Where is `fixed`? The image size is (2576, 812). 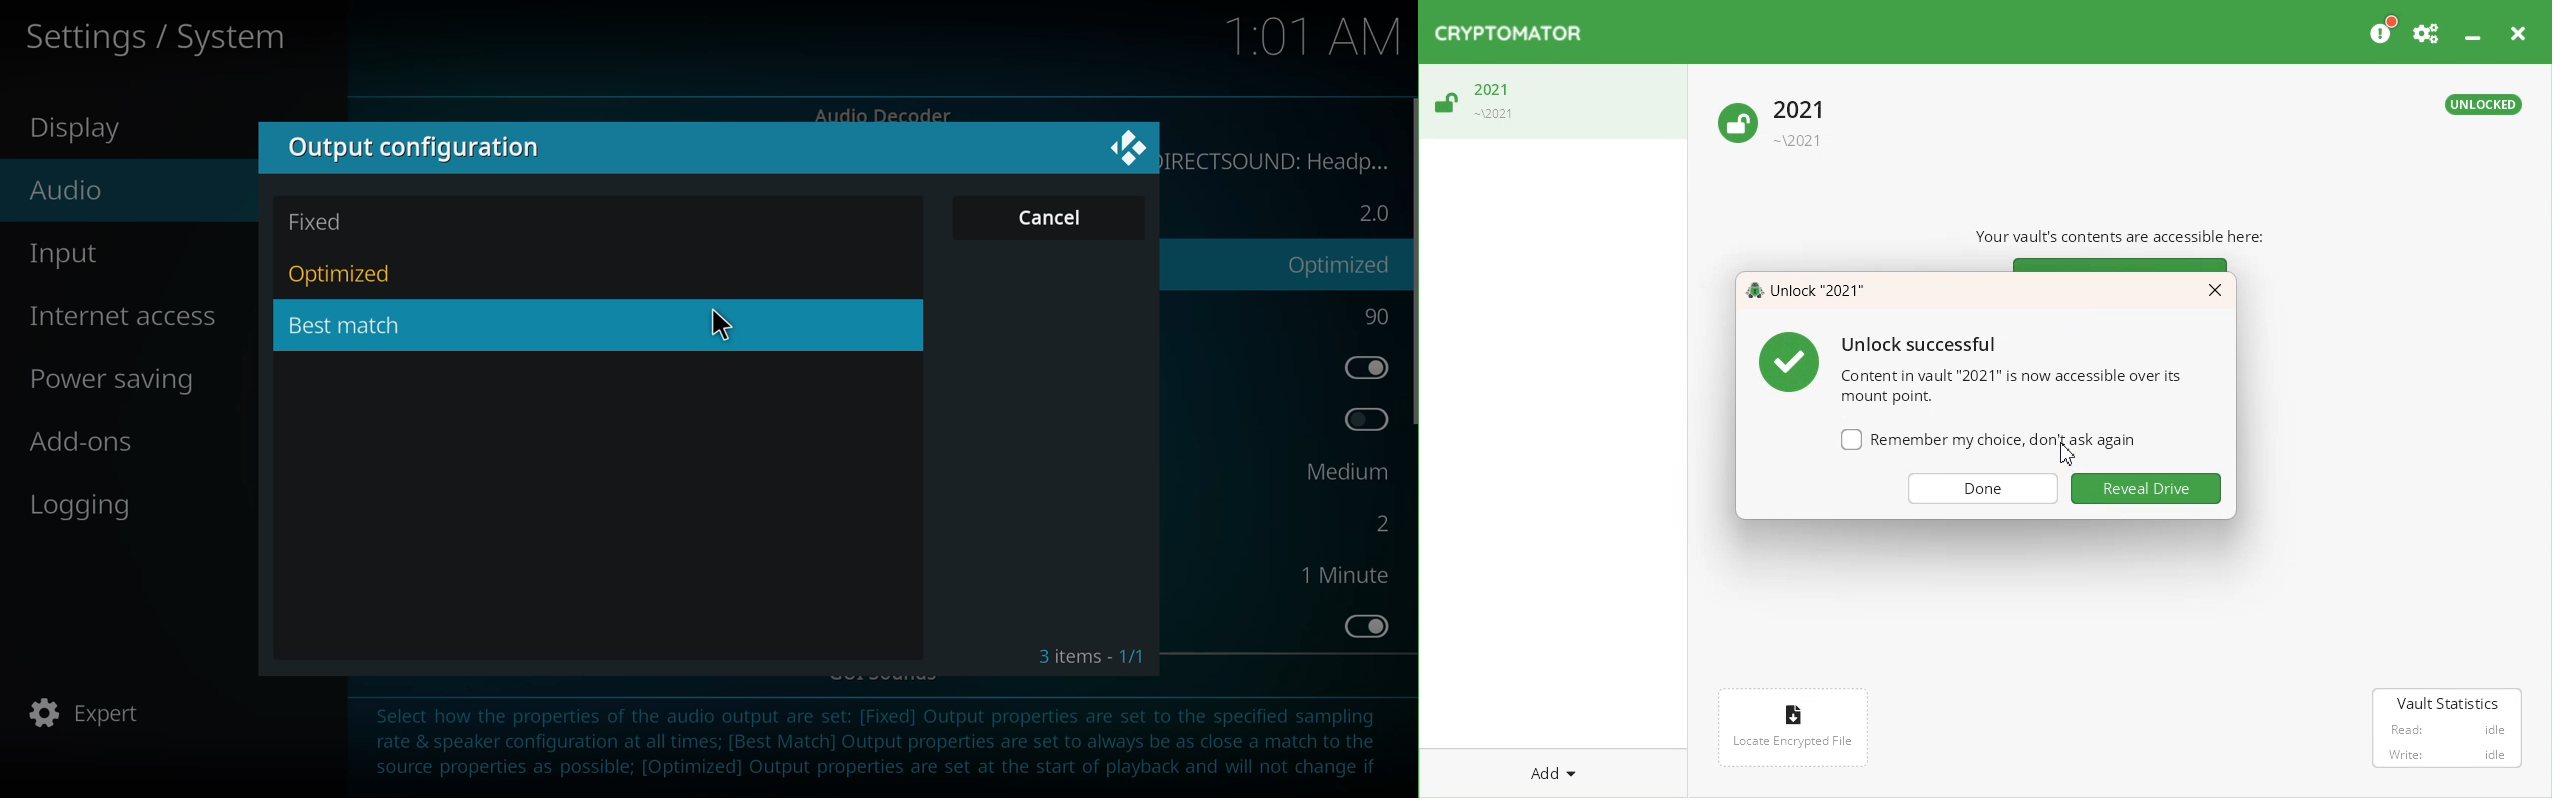 fixed is located at coordinates (321, 223).